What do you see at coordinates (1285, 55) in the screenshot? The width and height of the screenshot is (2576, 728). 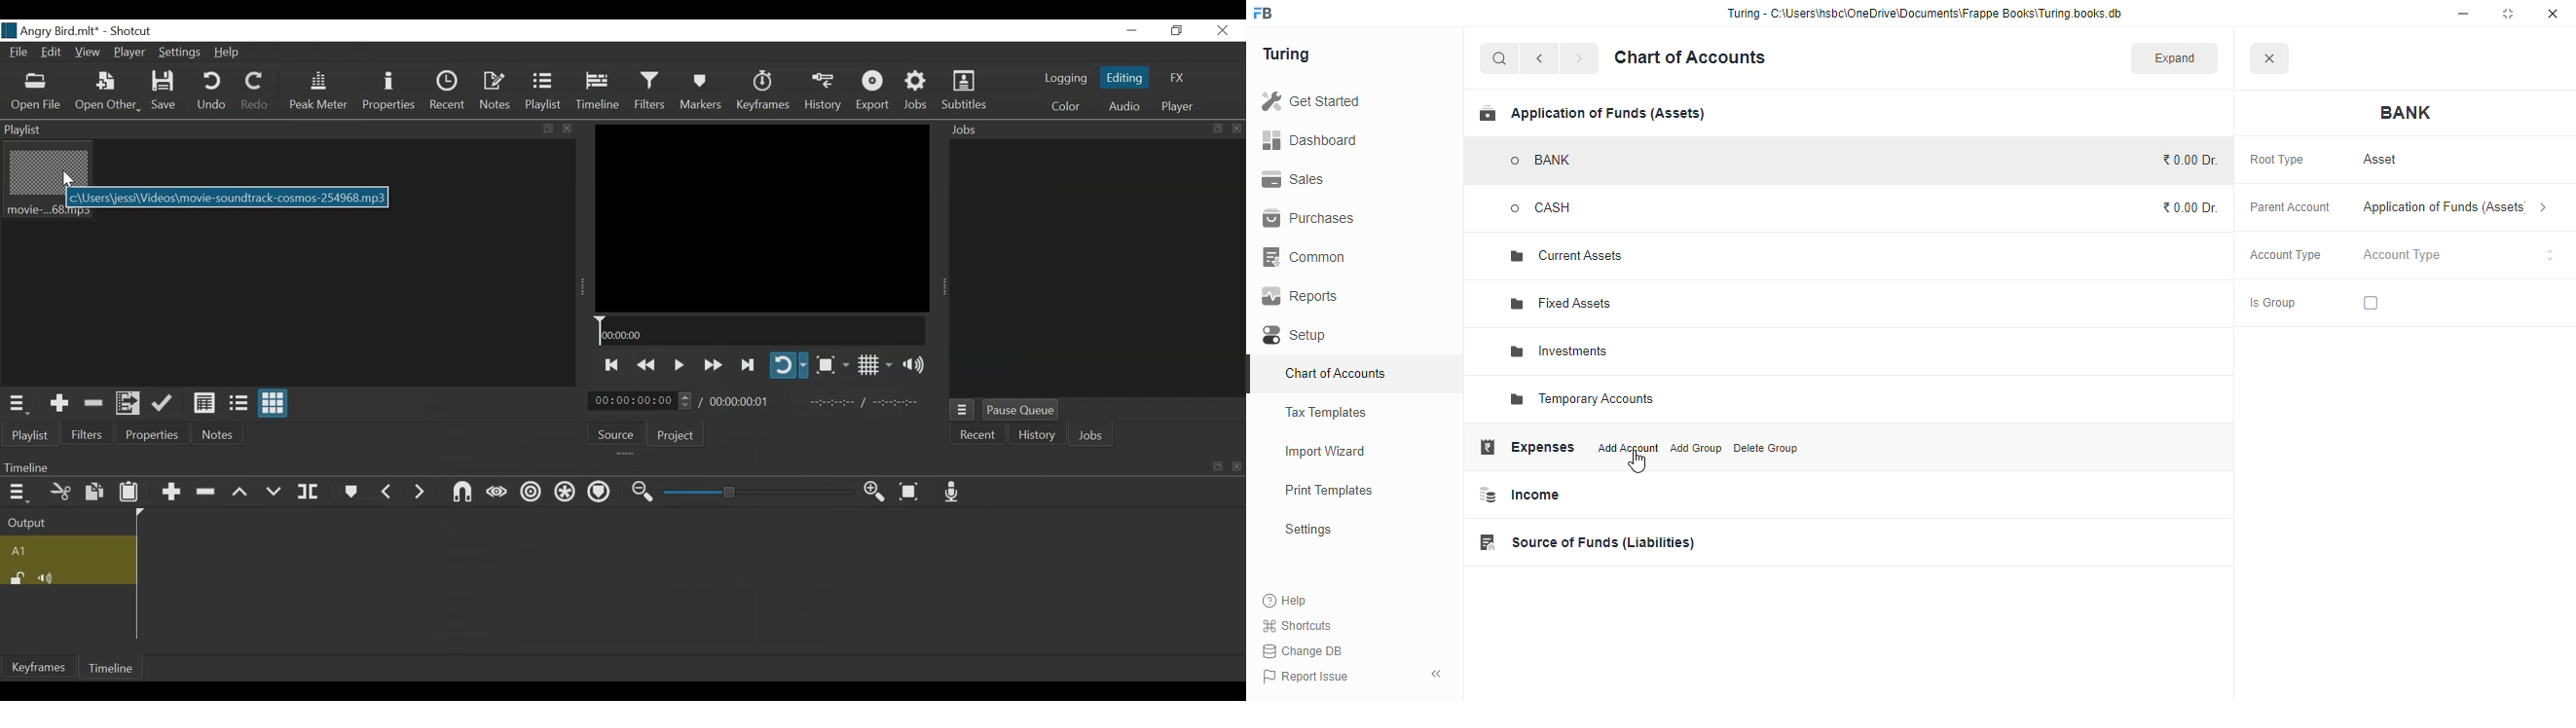 I see `turing` at bounding box center [1285, 55].